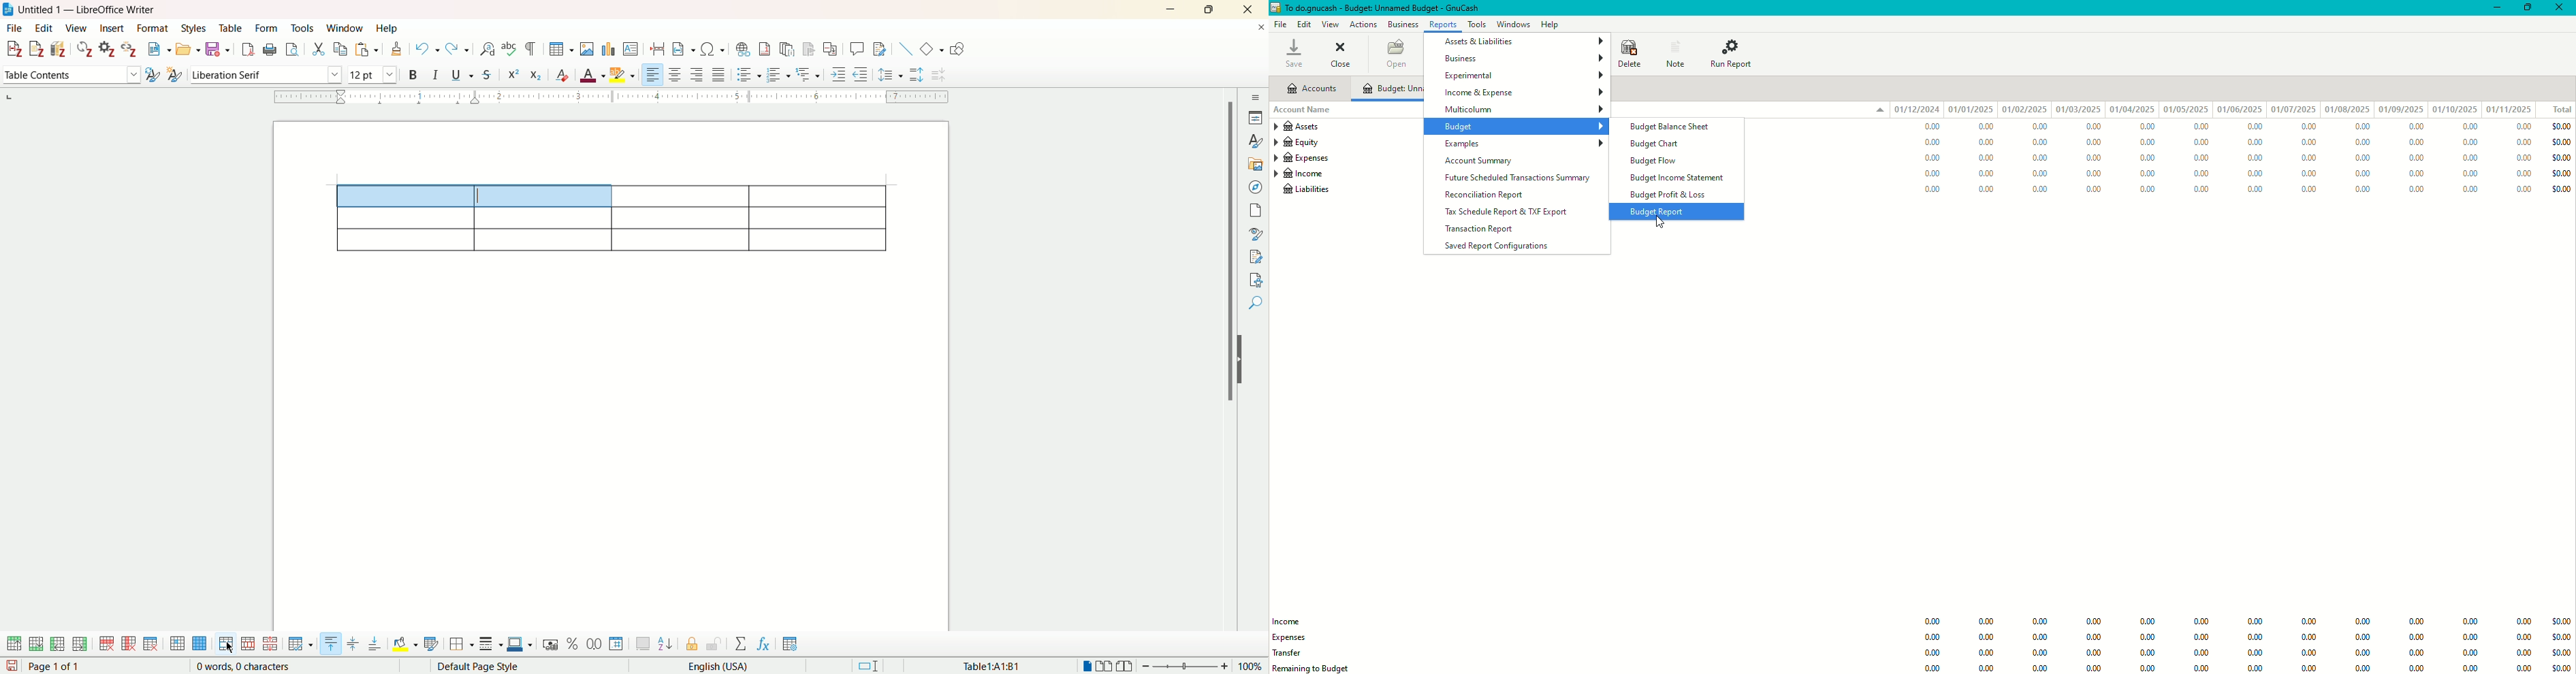 The image size is (2576, 700). Describe the element at coordinates (2255, 171) in the screenshot. I see `0.00` at that location.